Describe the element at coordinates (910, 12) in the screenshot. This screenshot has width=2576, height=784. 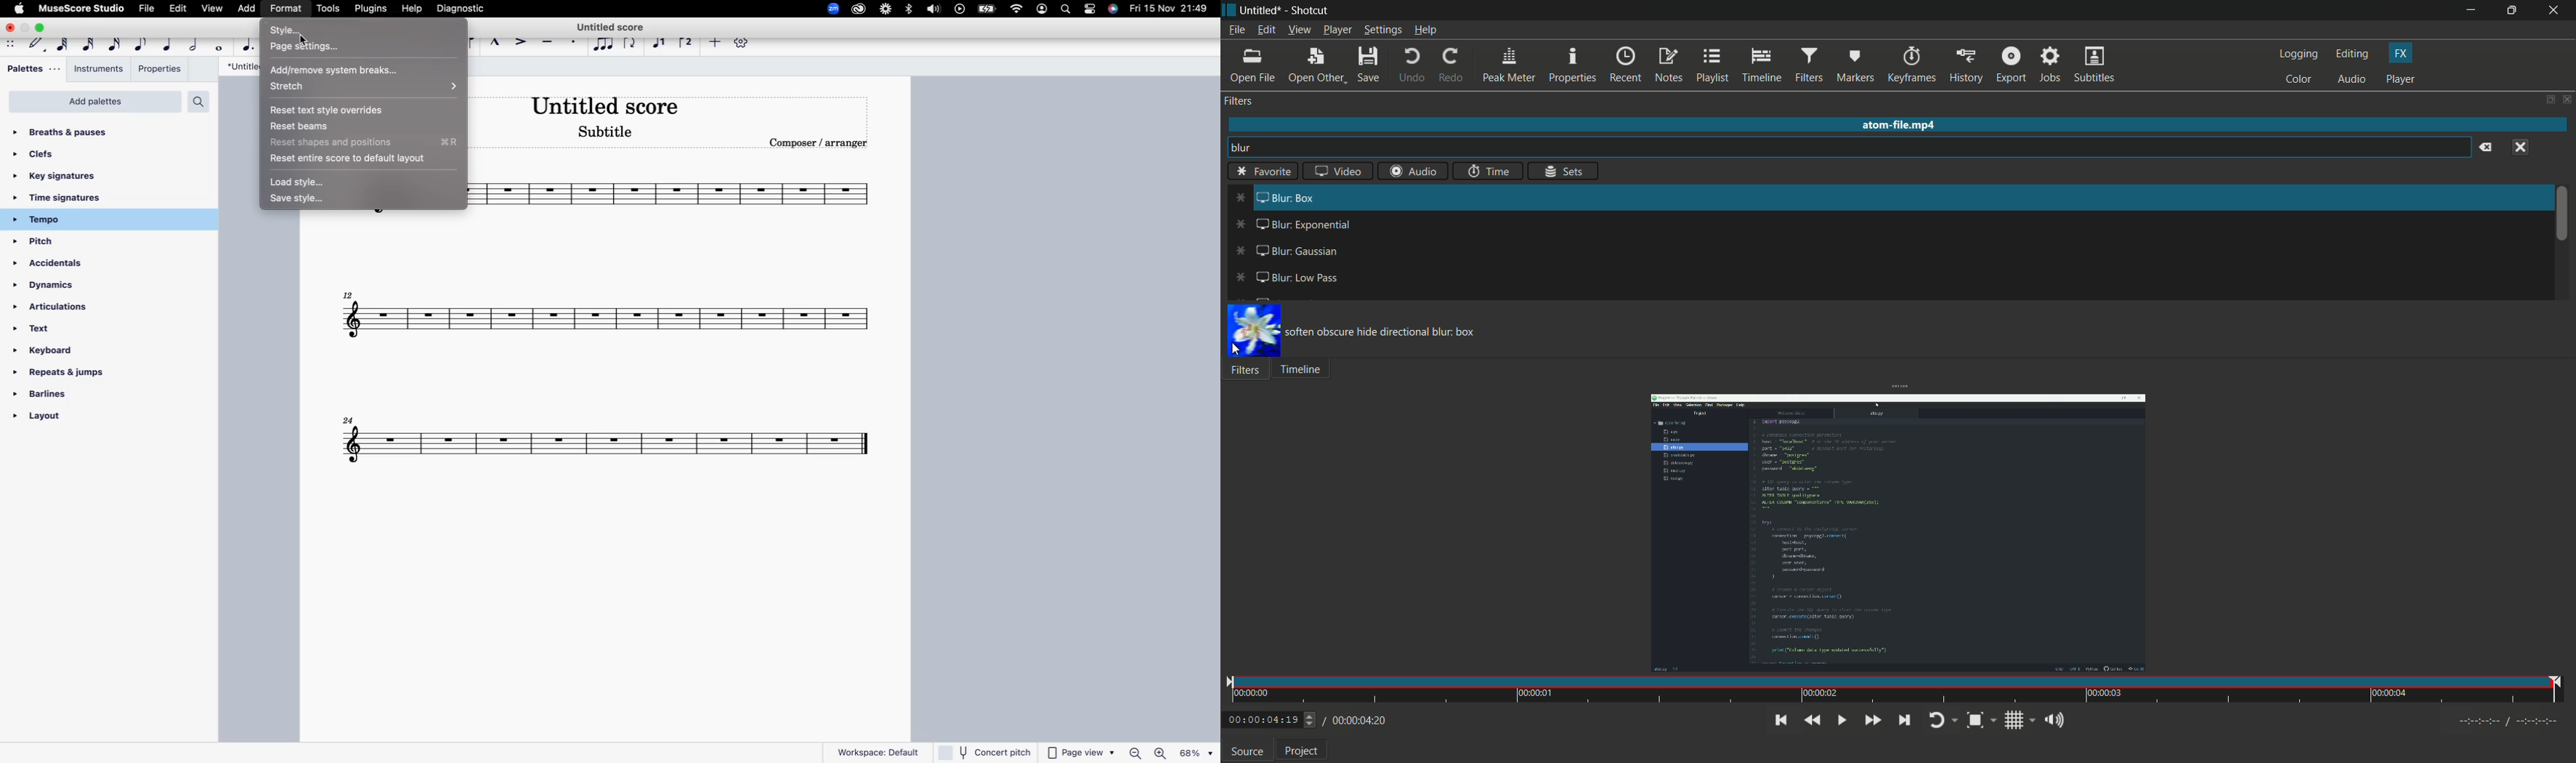
I see `bluetooth` at that location.